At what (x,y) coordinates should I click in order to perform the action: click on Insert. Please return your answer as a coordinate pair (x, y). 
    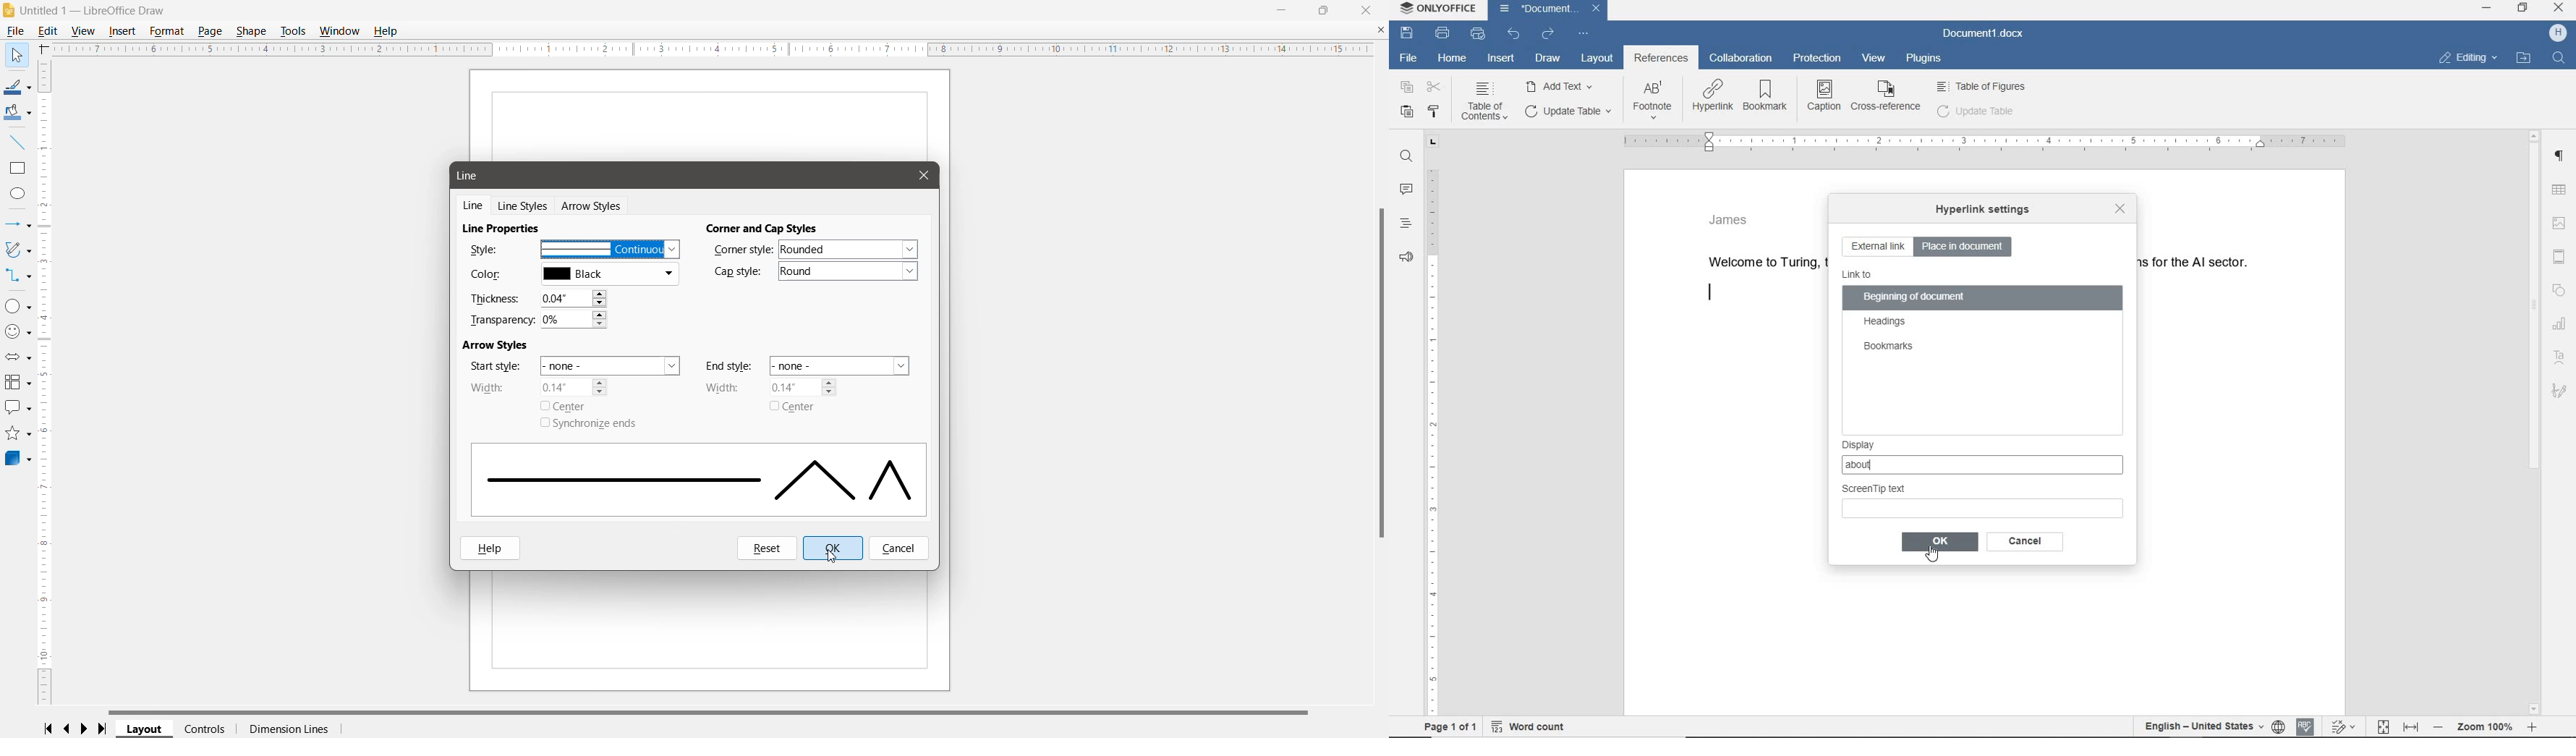
    Looking at the image, I should click on (124, 30).